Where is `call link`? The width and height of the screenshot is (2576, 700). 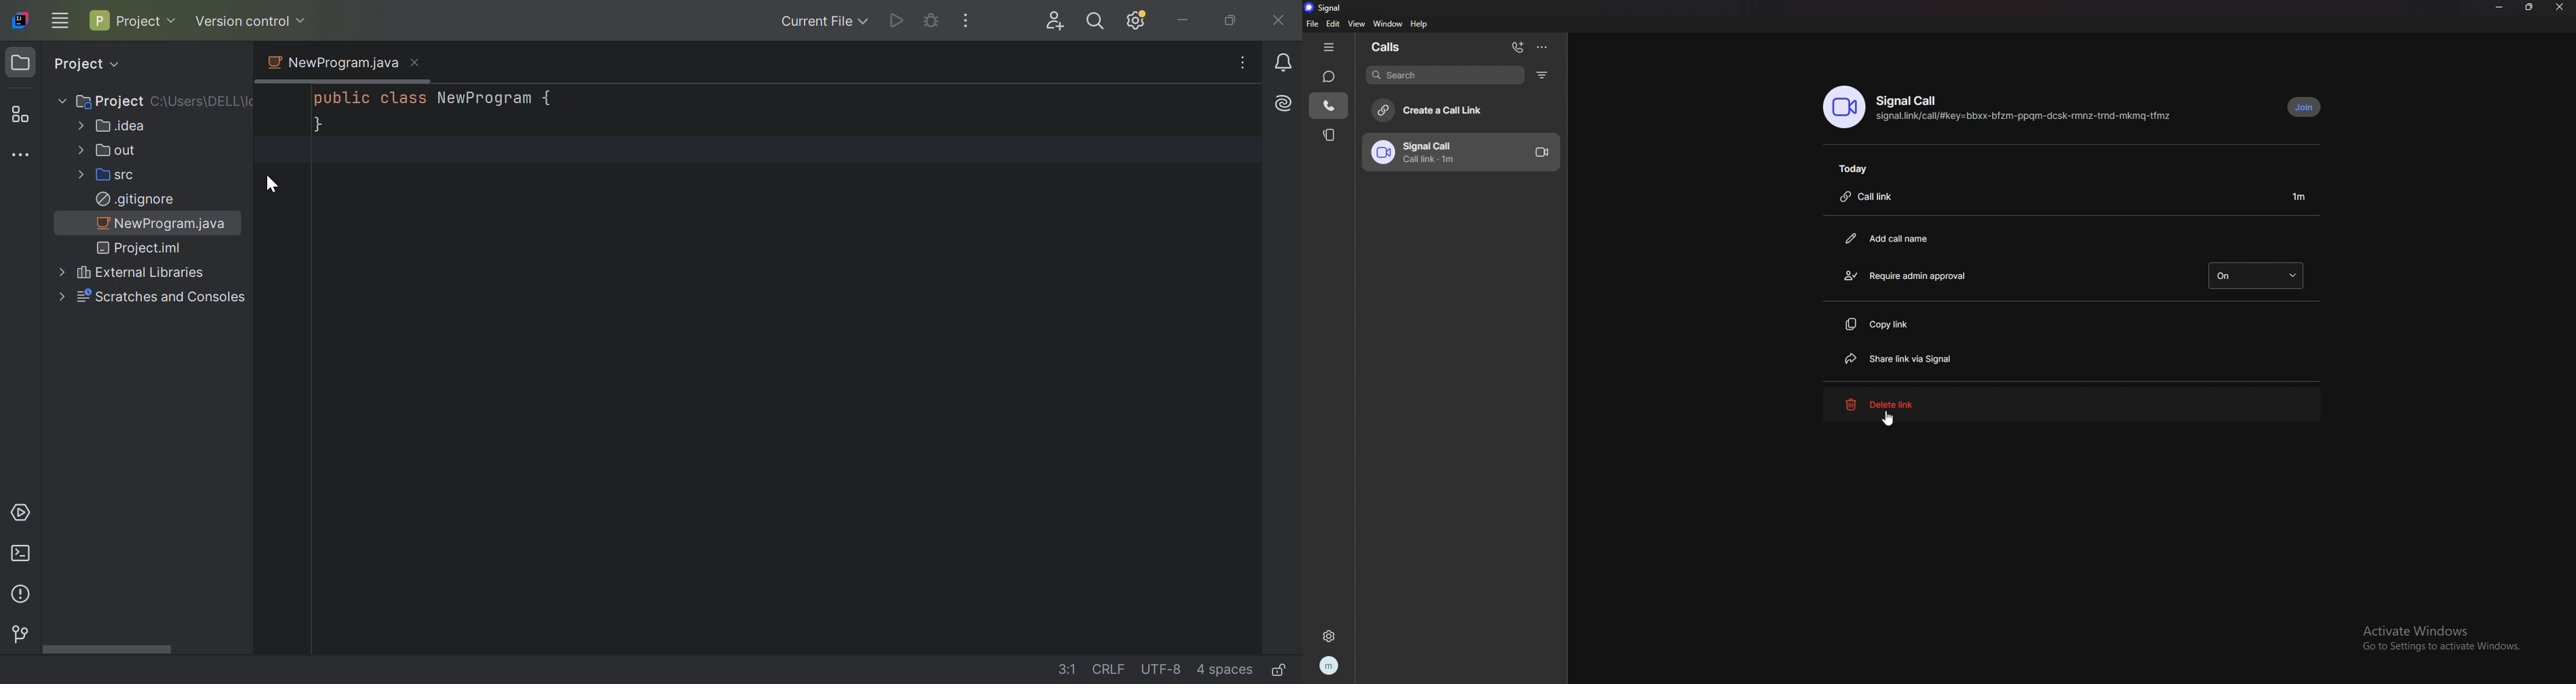 call link is located at coordinates (1874, 196).